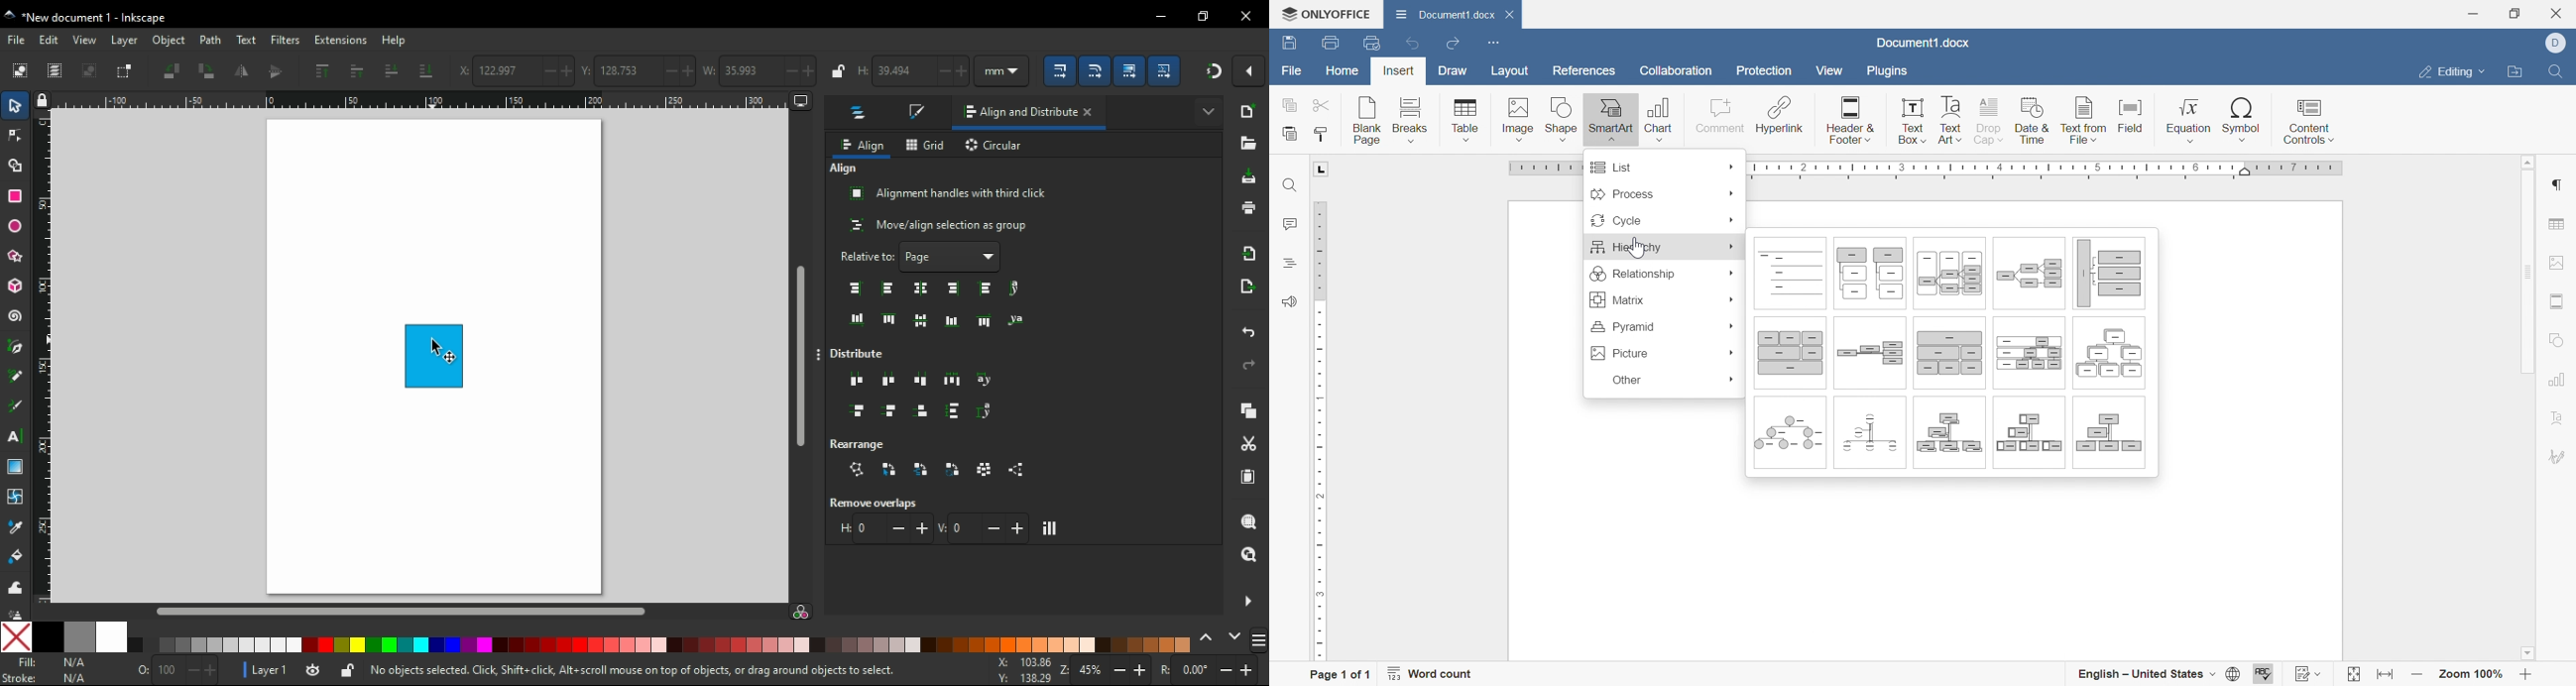 The width and height of the screenshot is (2576, 700). What do you see at coordinates (1288, 42) in the screenshot?
I see `Save` at bounding box center [1288, 42].